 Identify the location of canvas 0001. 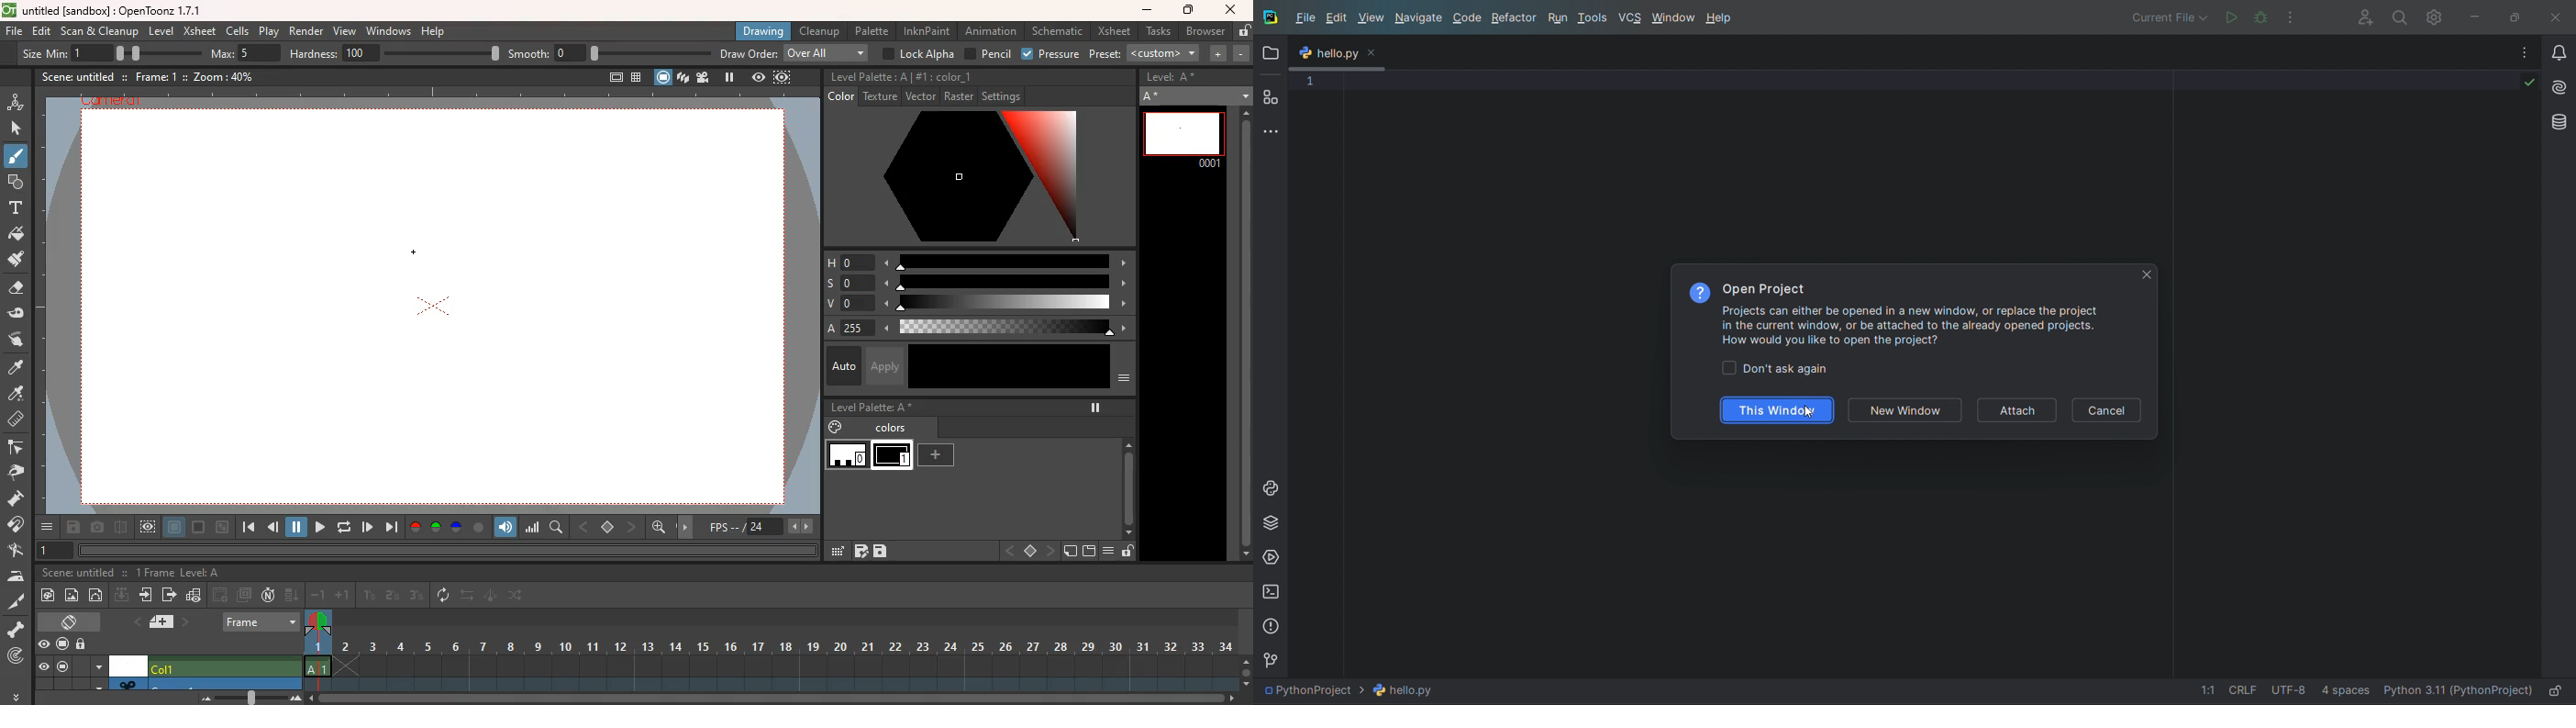
(1183, 138).